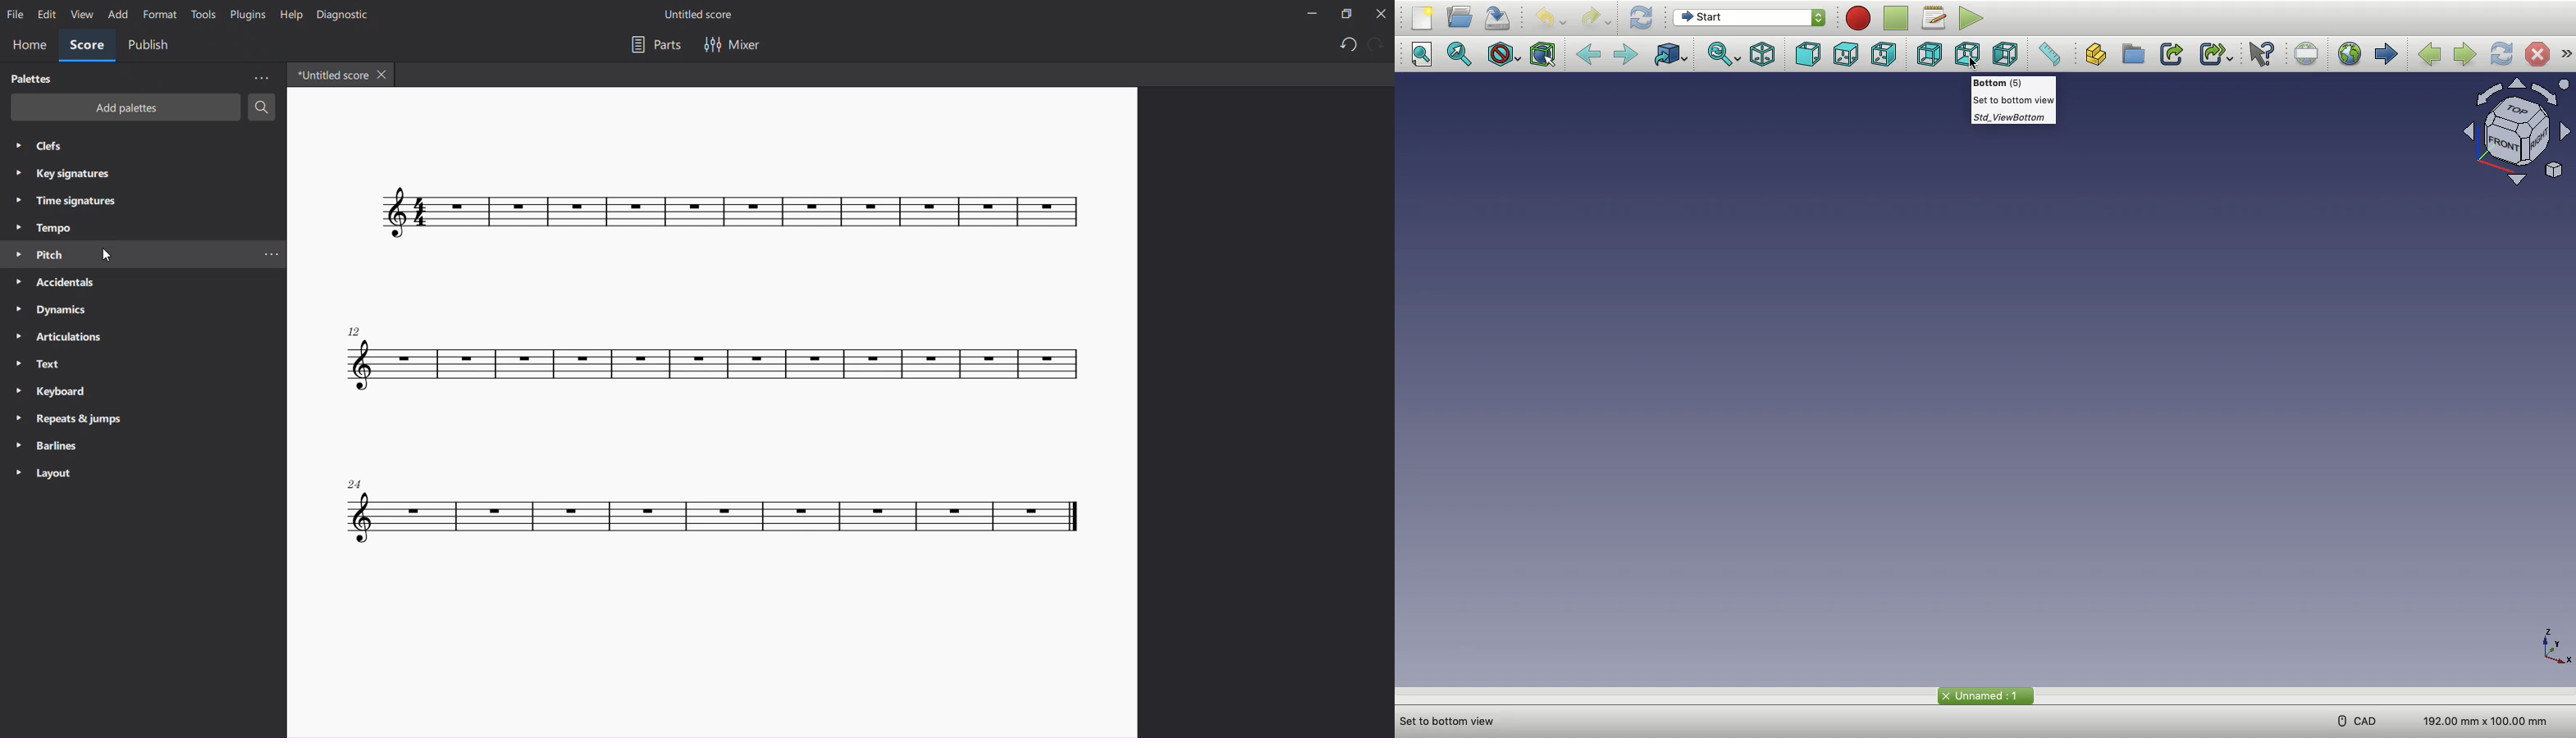 This screenshot has width=2576, height=756. I want to click on palettes, so click(32, 78).